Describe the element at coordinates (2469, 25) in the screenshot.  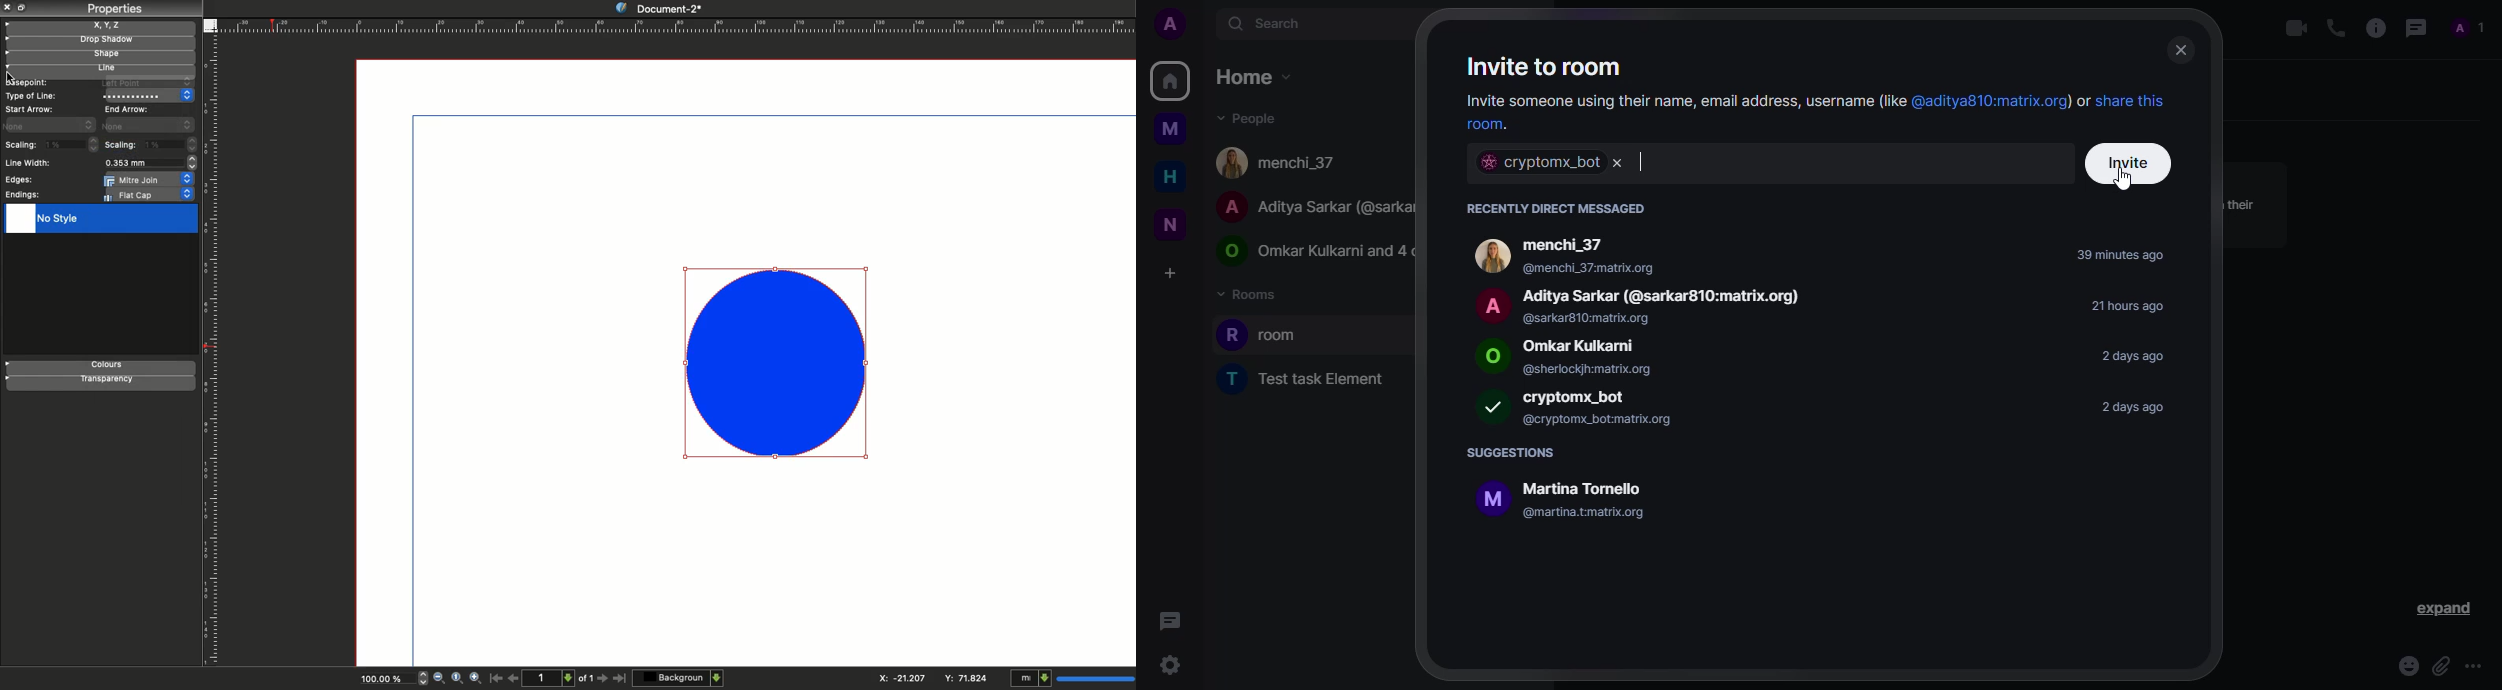
I see `PROFiLE` at that location.